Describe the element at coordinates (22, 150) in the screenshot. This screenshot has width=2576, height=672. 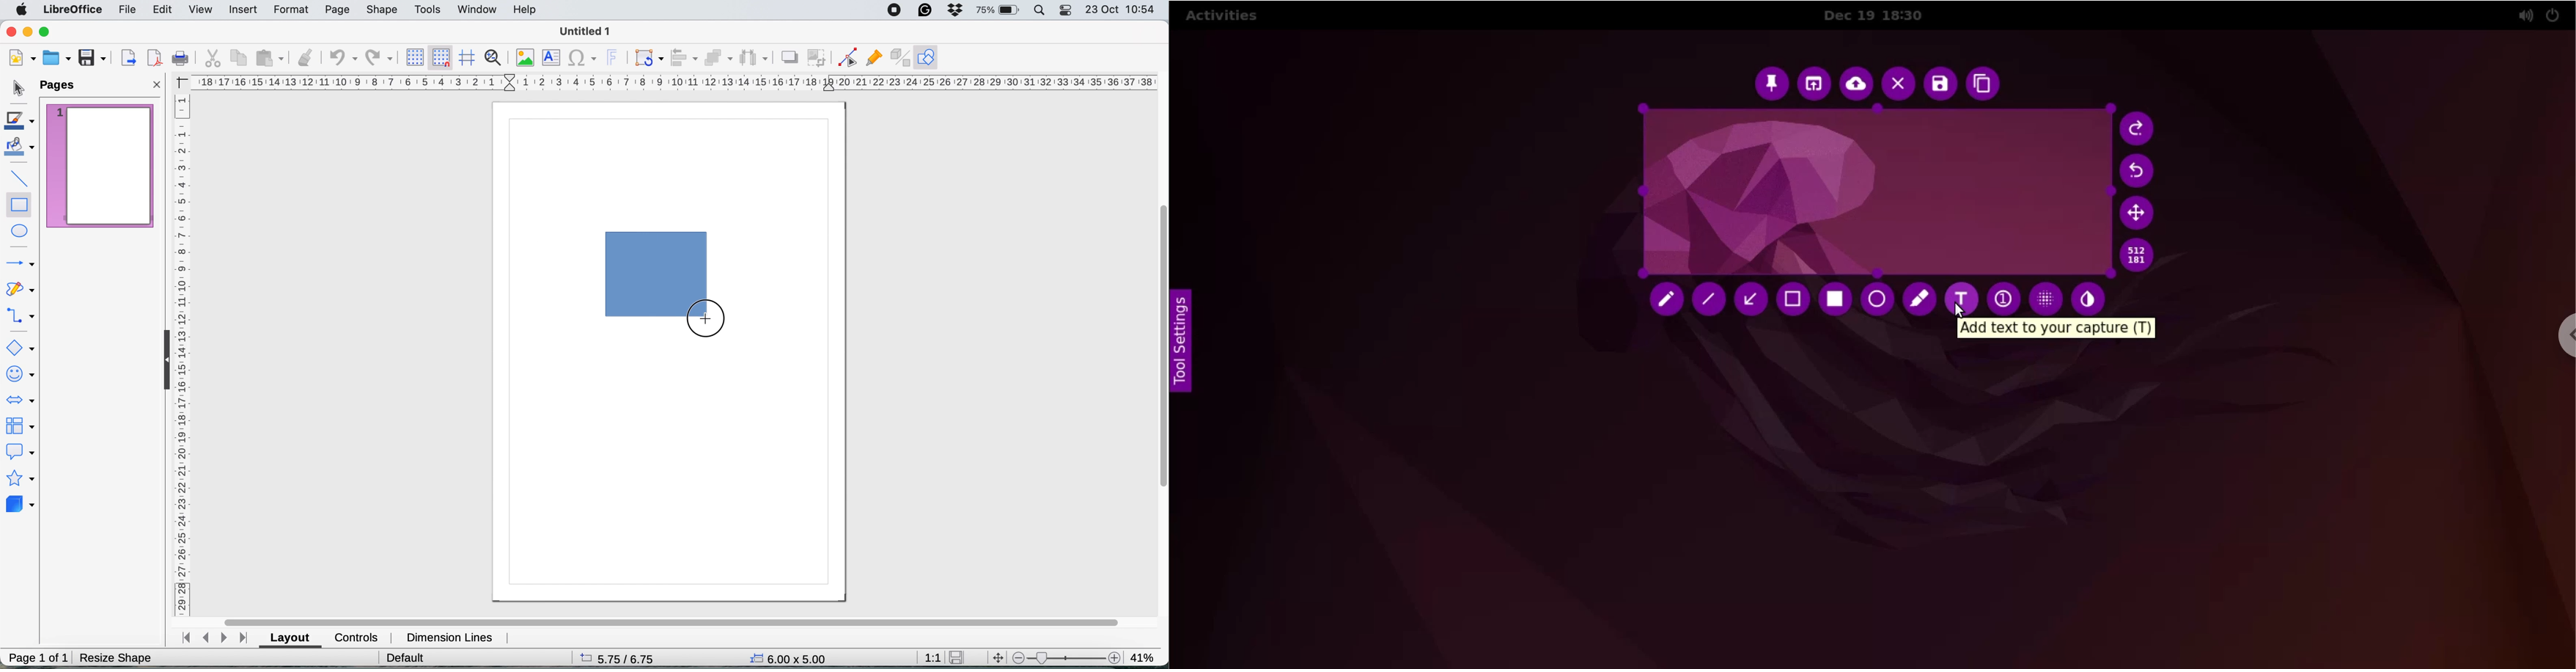
I see `fill color` at that location.